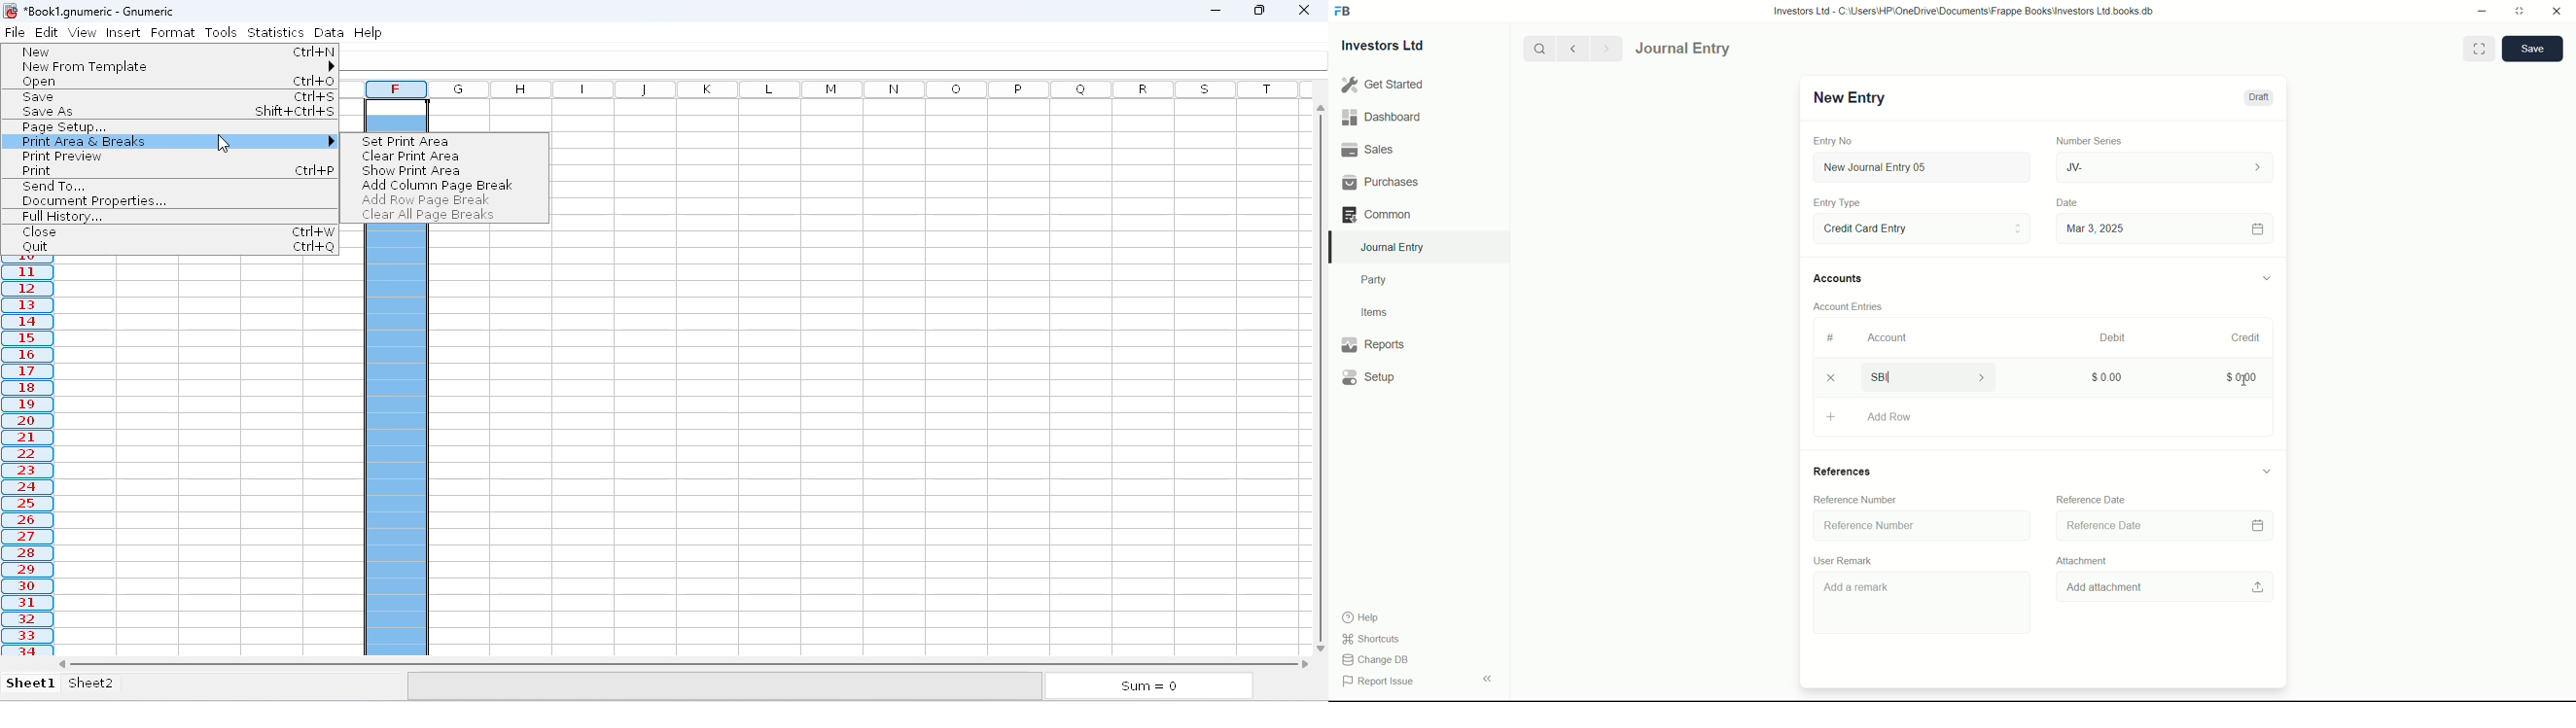 This screenshot has height=728, width=2576. Describe the element at coordinates (1841, 279) in the screenshot. I see `Accounts` at that location.